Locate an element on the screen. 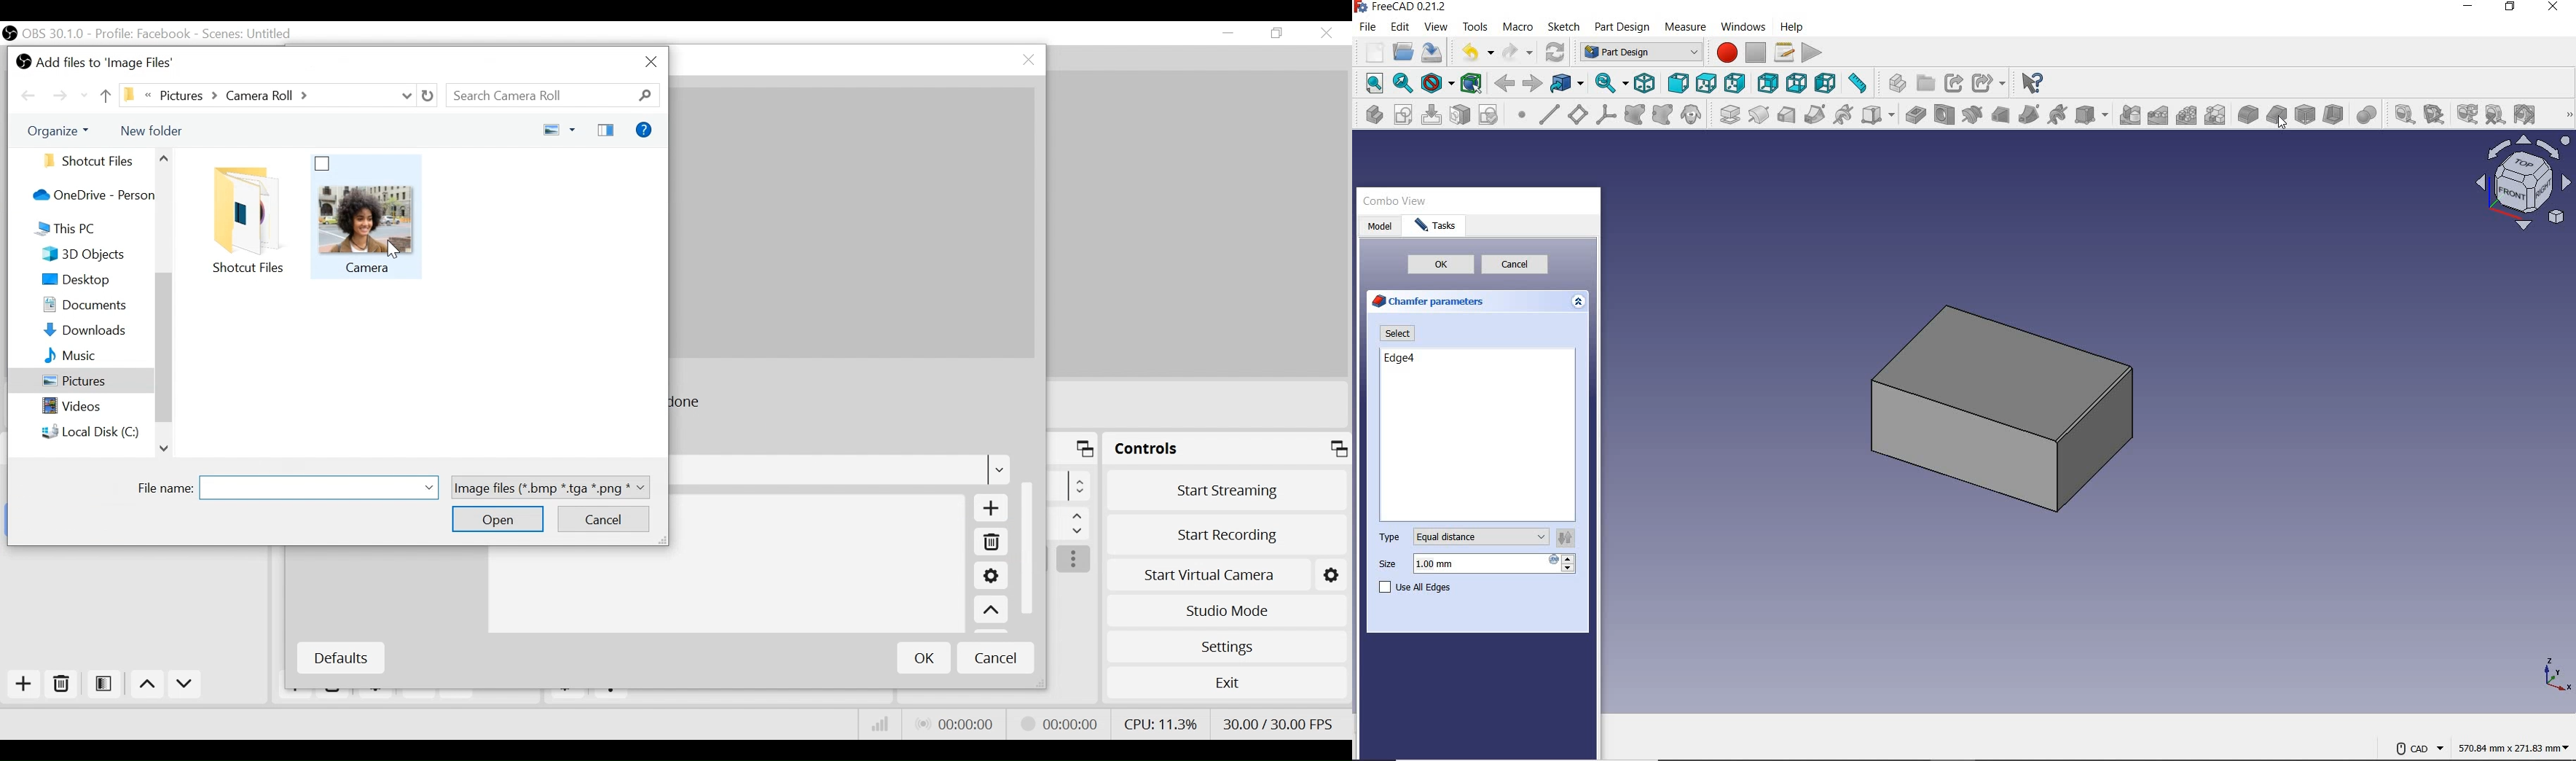 The width and height of the screenshot is (2576, 784). isometric is located at coordinates (1644, 83).